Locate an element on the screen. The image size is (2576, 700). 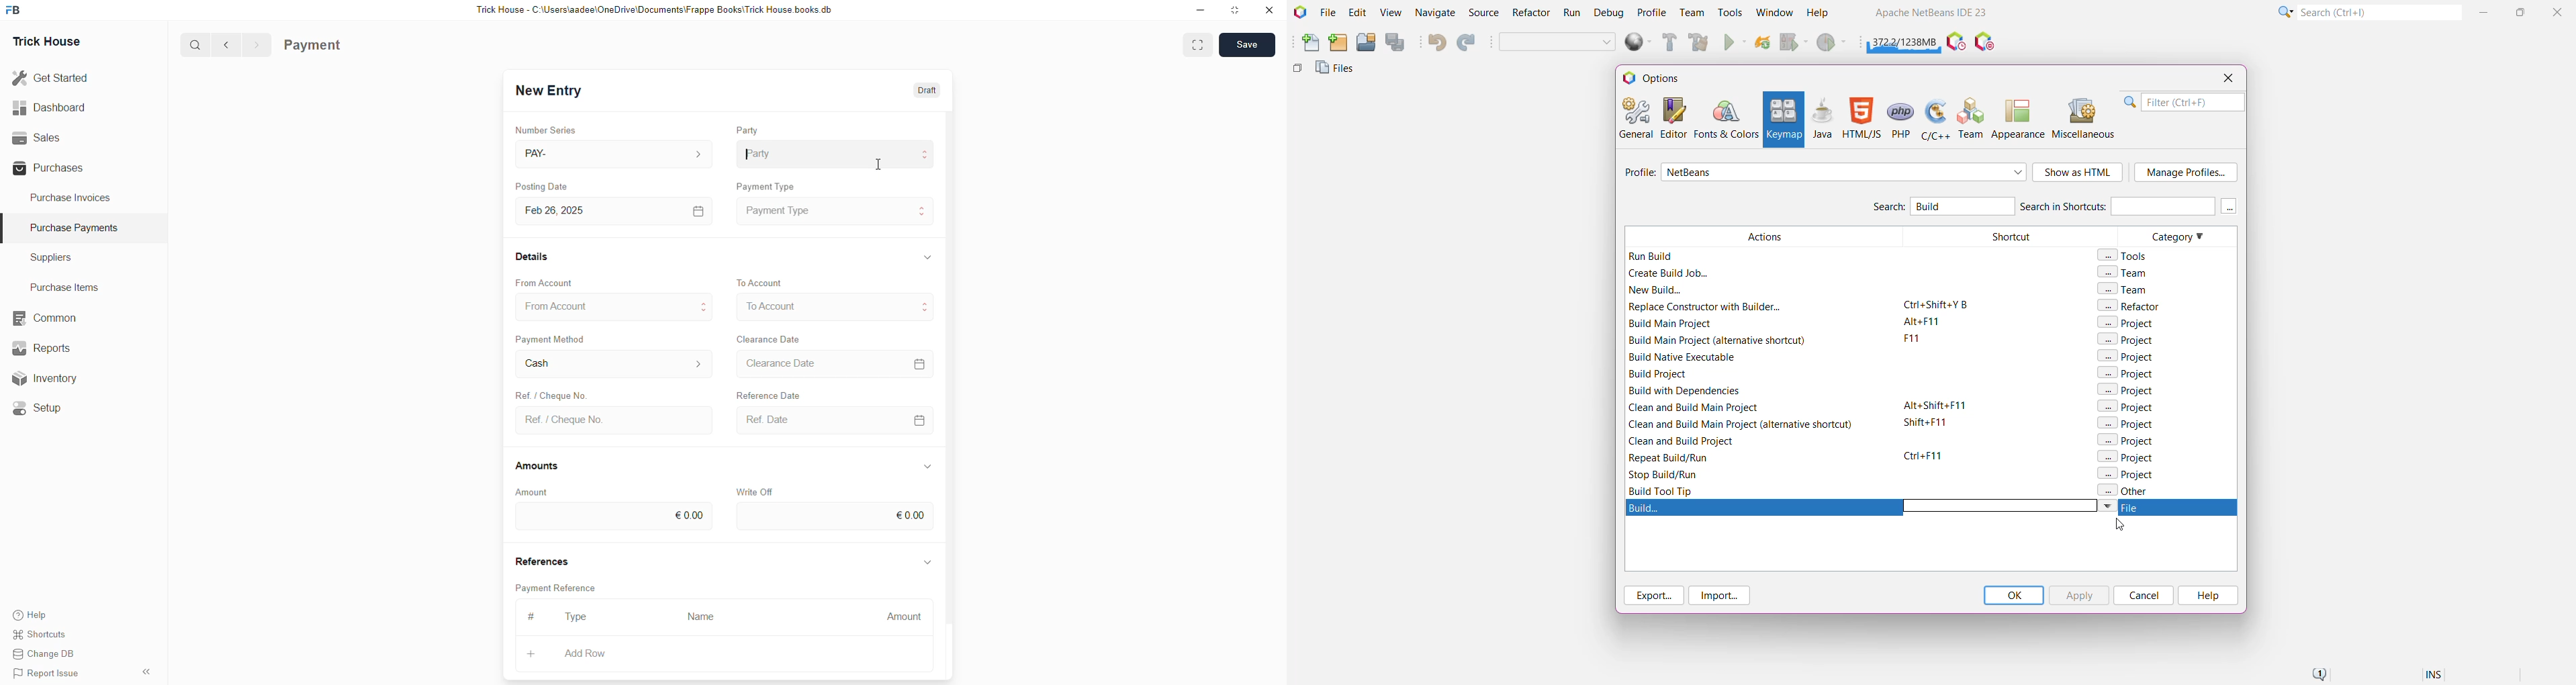
From Account is located at coordinates (546, 282).